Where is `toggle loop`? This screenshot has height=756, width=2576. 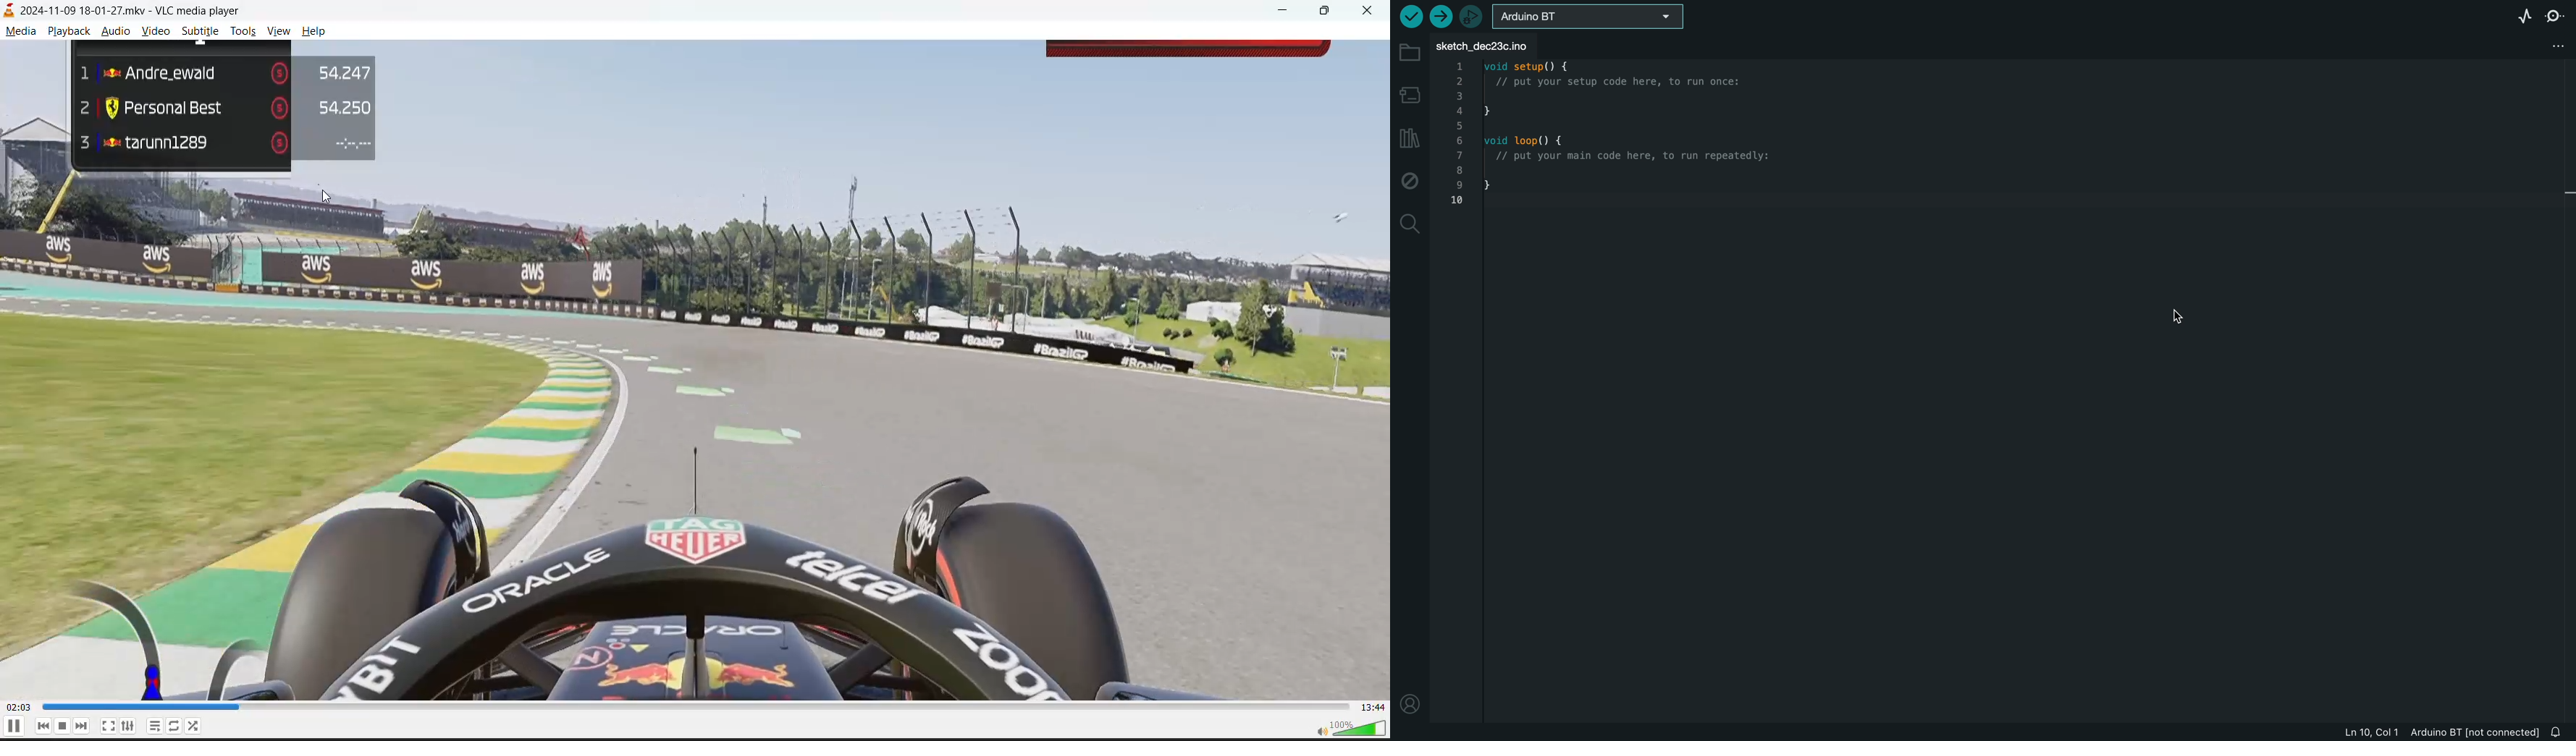
toggle loop is located at coordinates (174, 725).